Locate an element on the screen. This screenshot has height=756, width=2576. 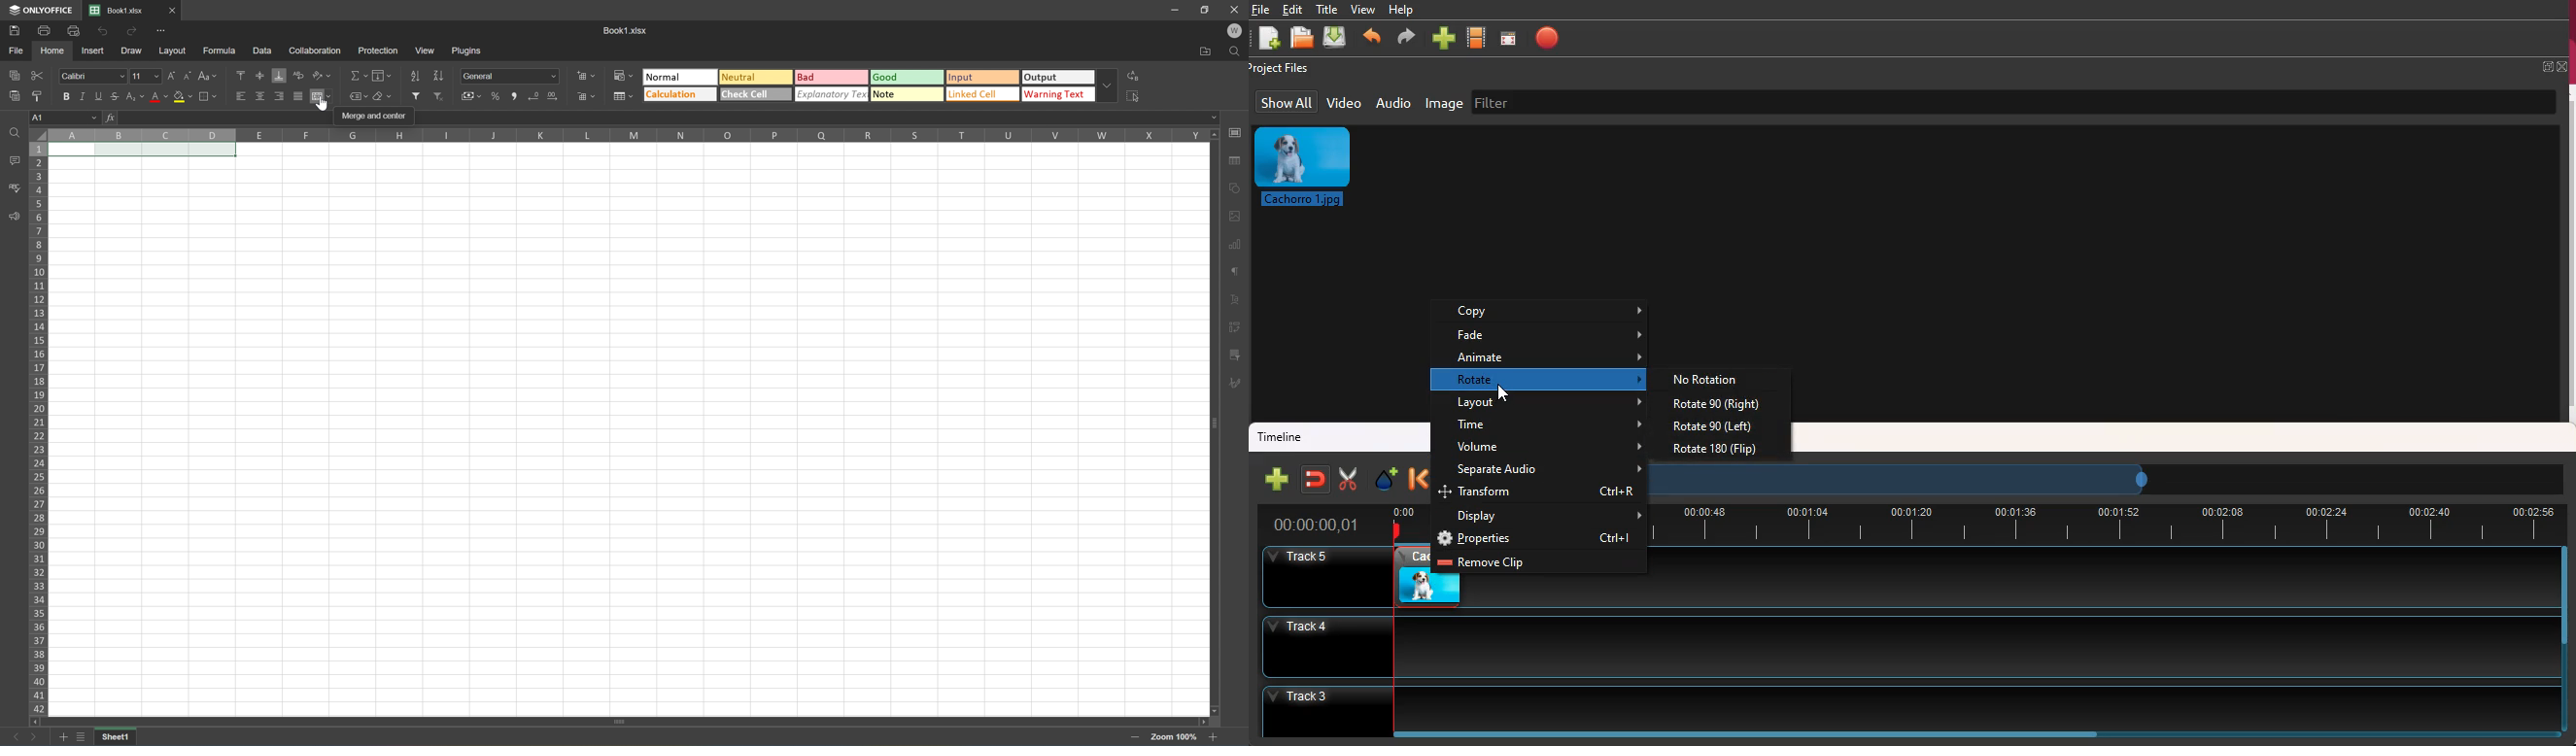
Print is located at coordinates (43, 32).